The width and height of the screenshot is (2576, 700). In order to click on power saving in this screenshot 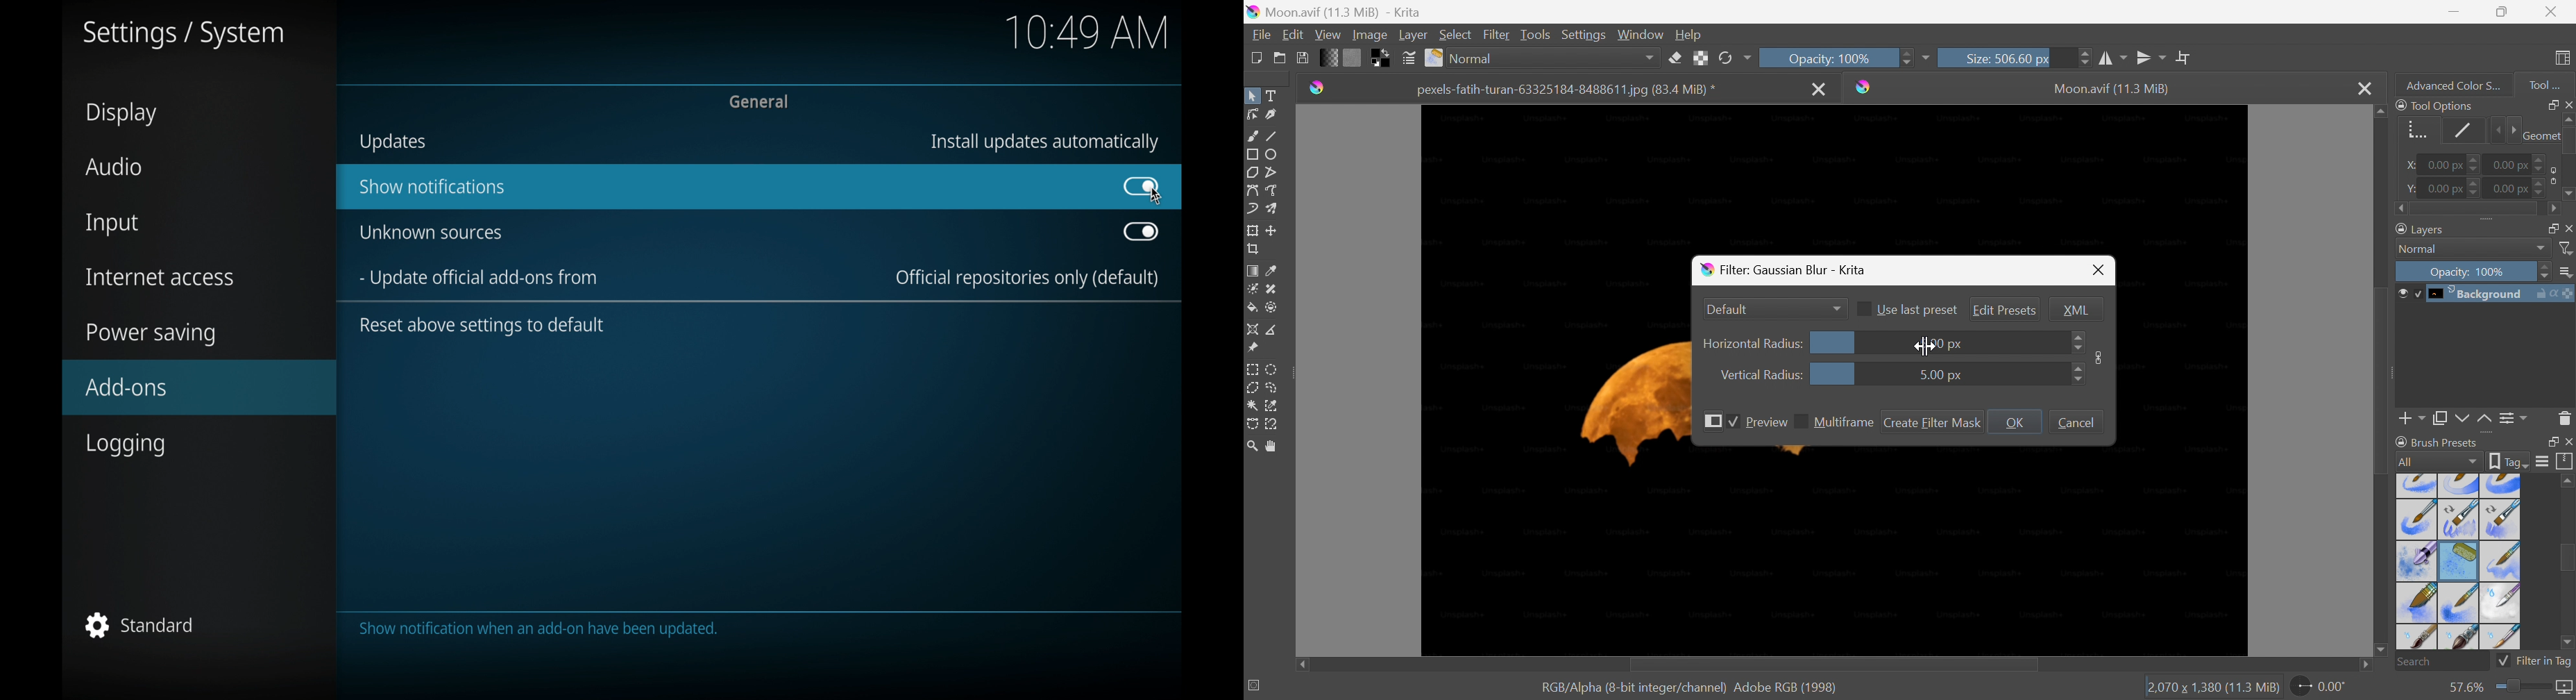, I will do `click(152, 334)`.